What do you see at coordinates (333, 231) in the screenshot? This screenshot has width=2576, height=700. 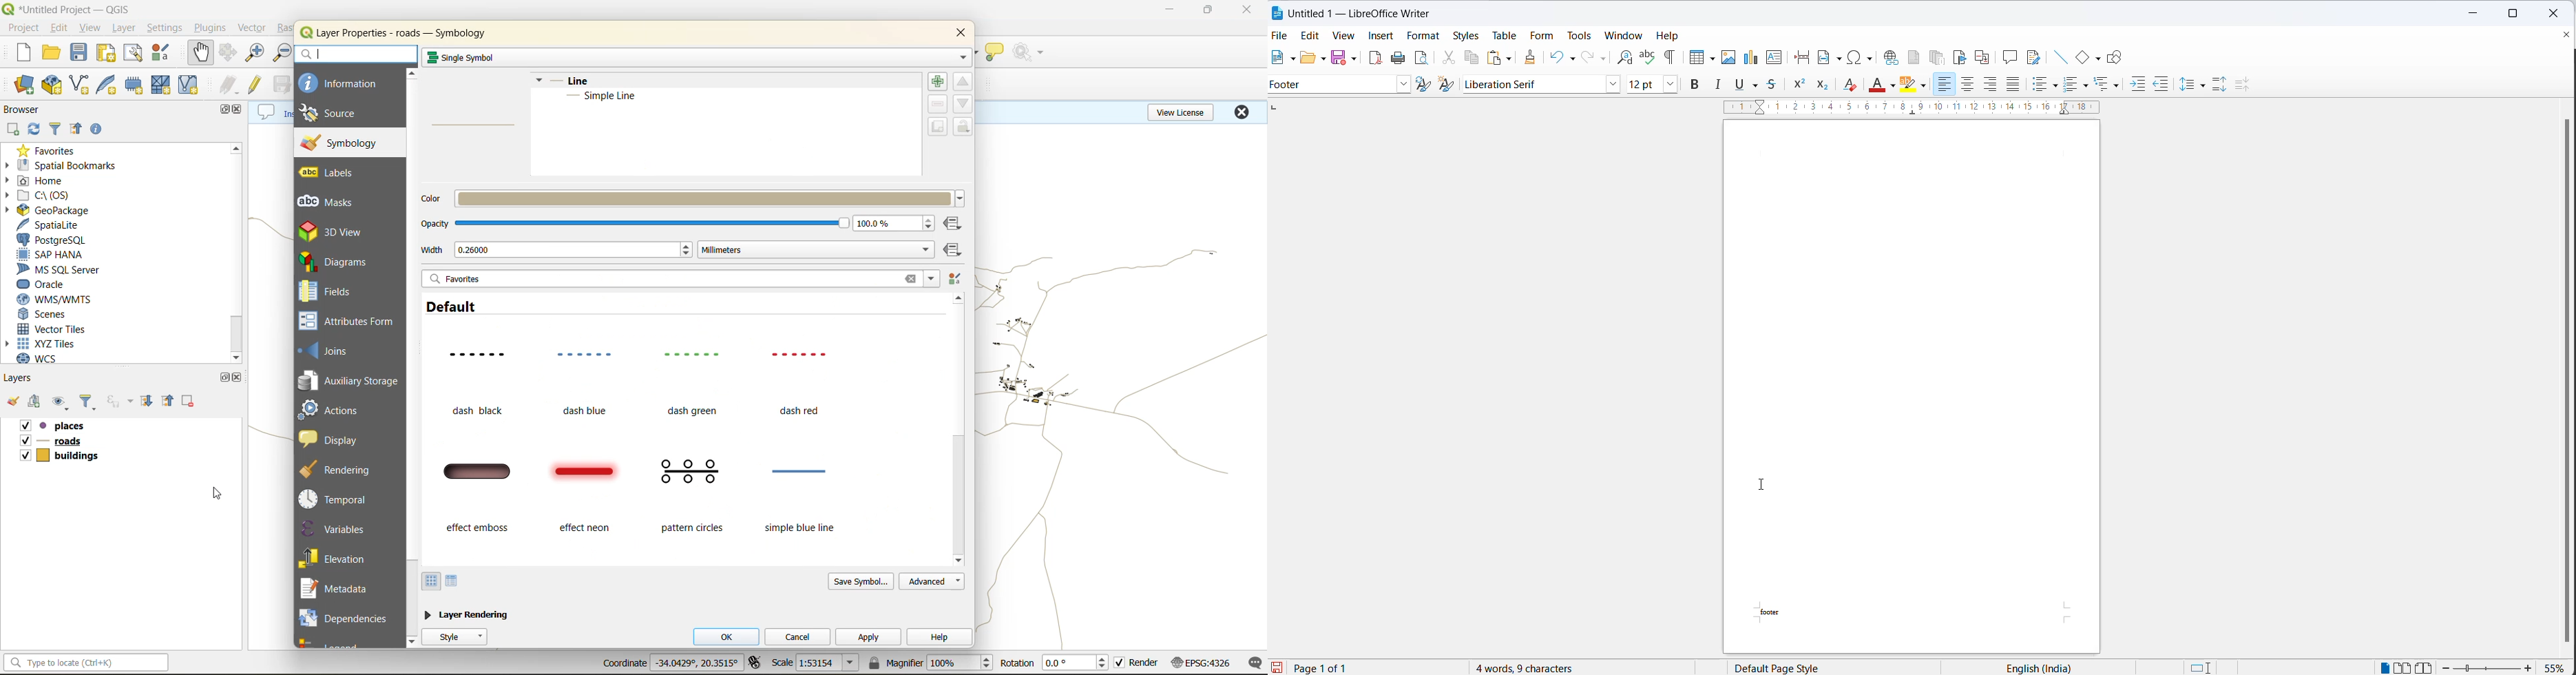 I see `3d view` at bounding box center [333, 231].